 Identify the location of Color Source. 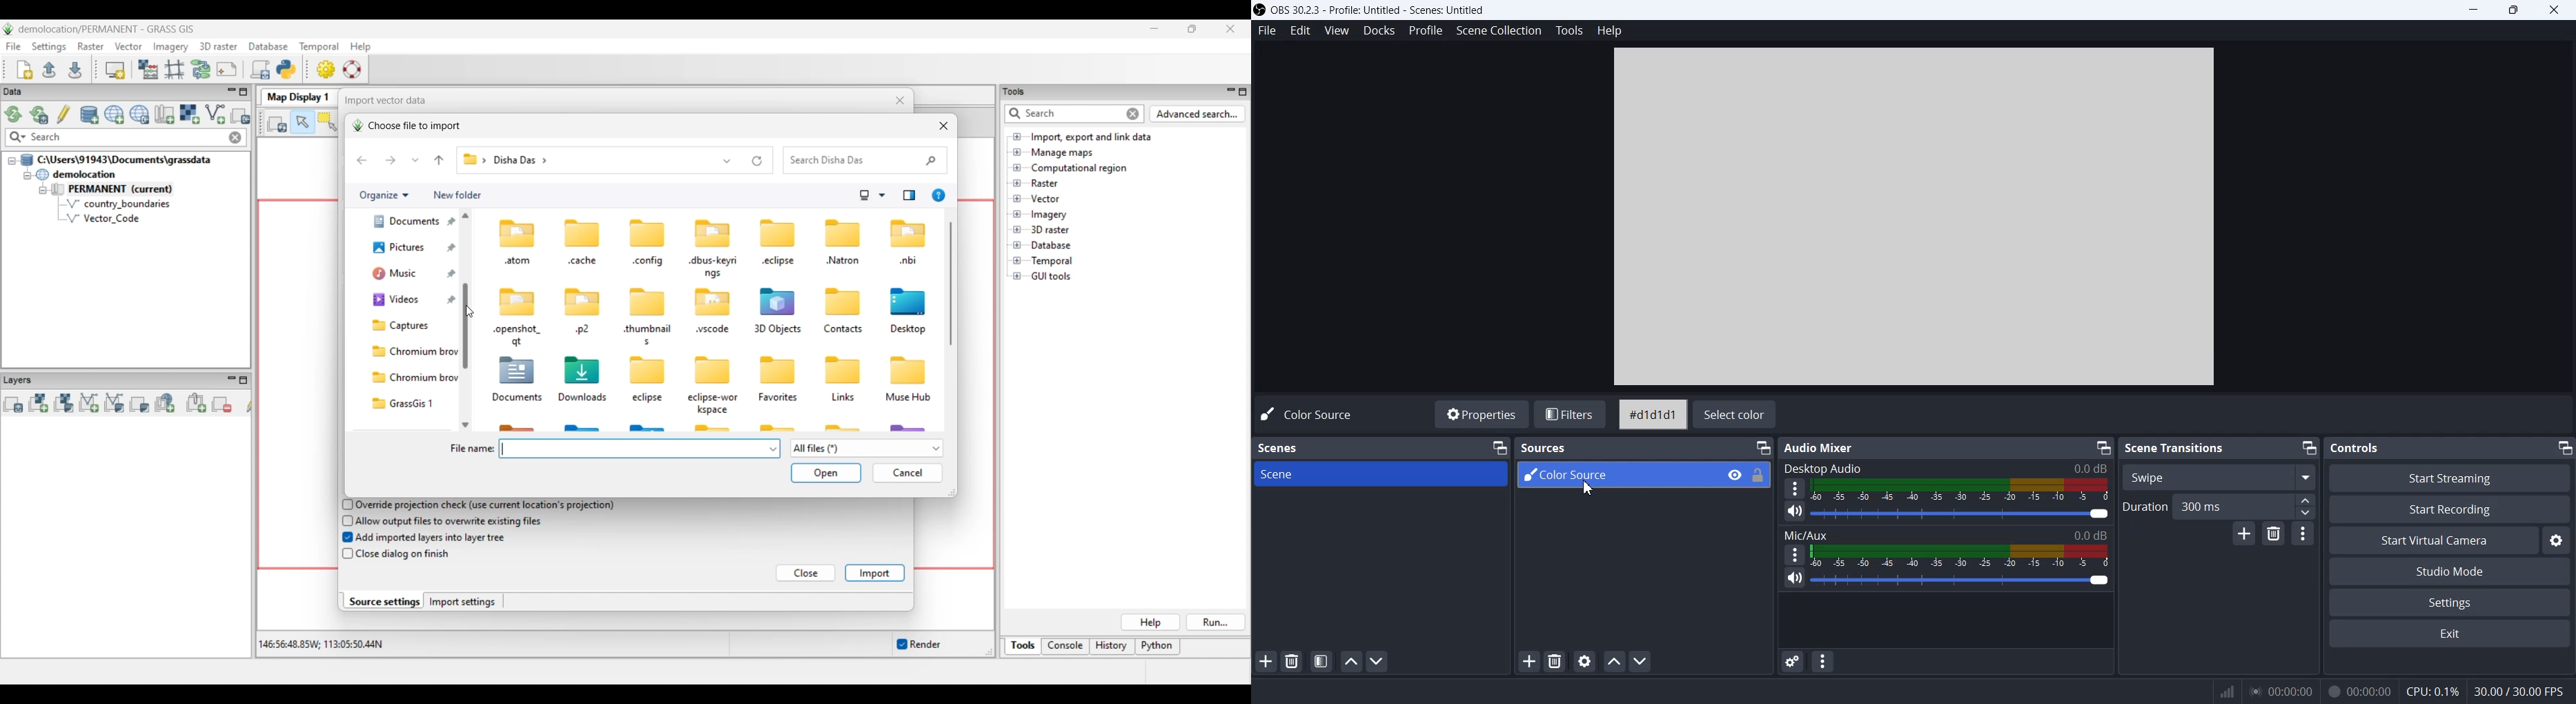
(1310, 413).